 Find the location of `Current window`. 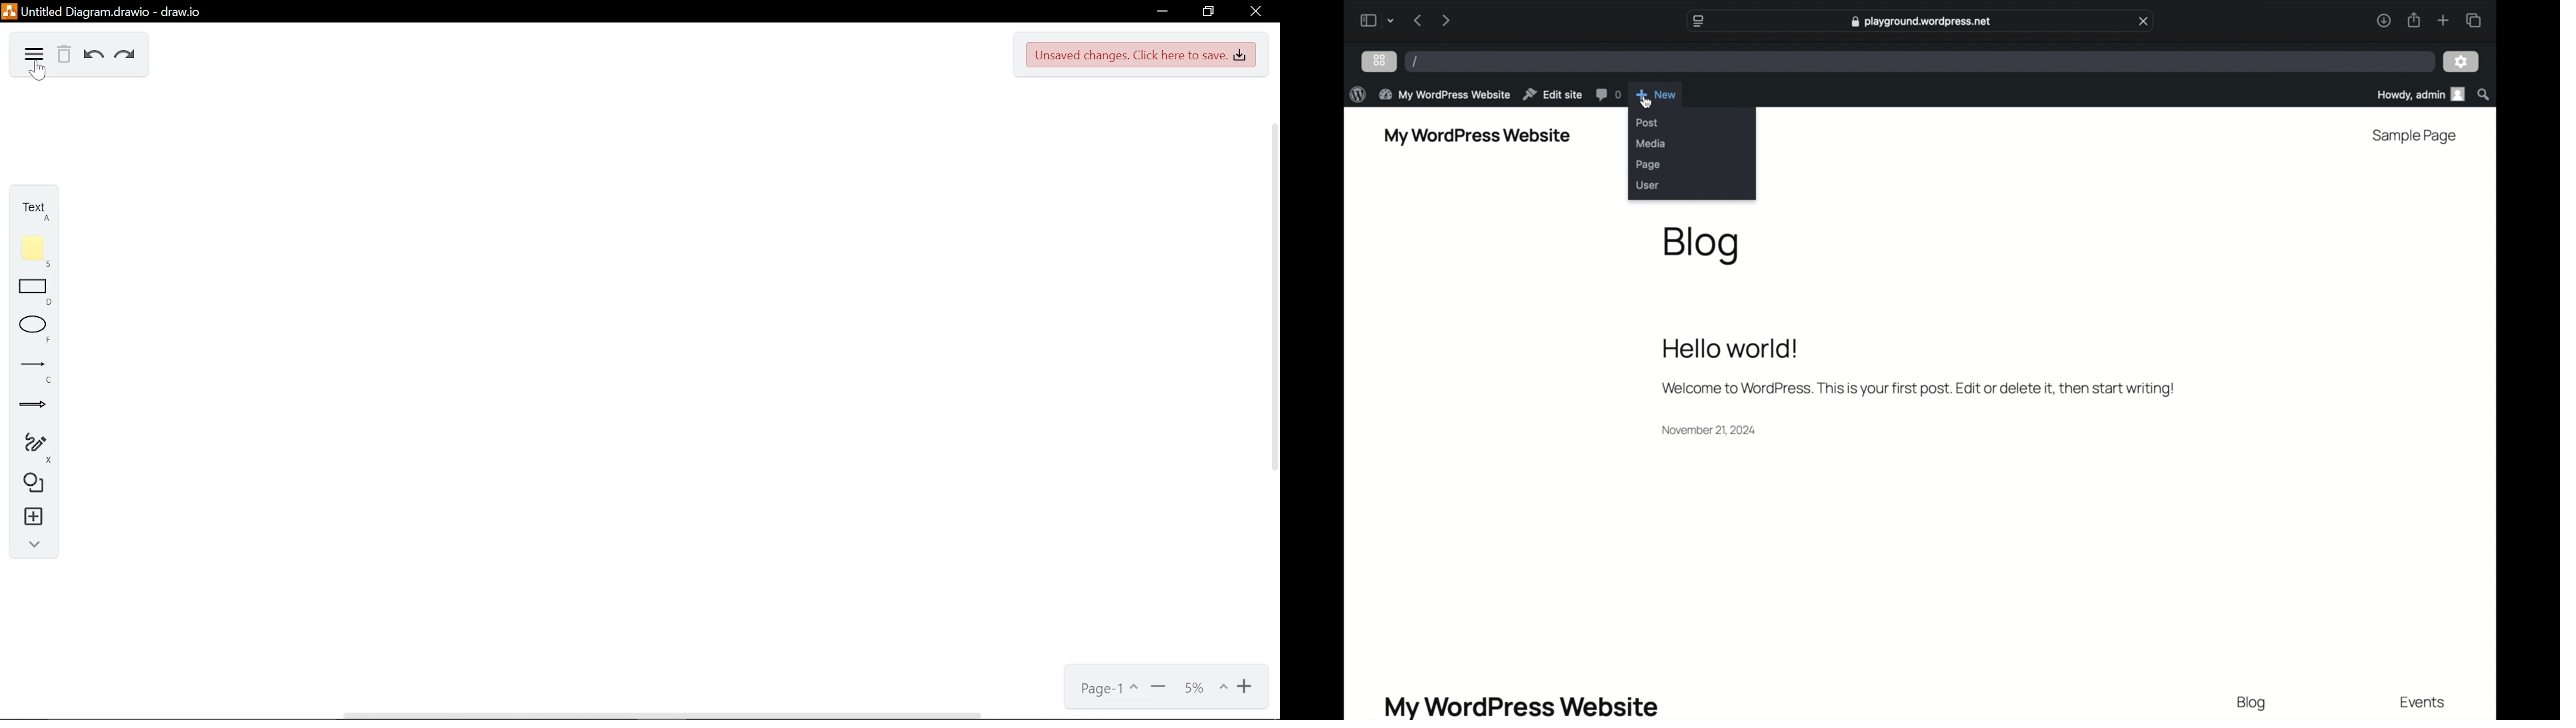

Current window is located at coordinates (110, 10).